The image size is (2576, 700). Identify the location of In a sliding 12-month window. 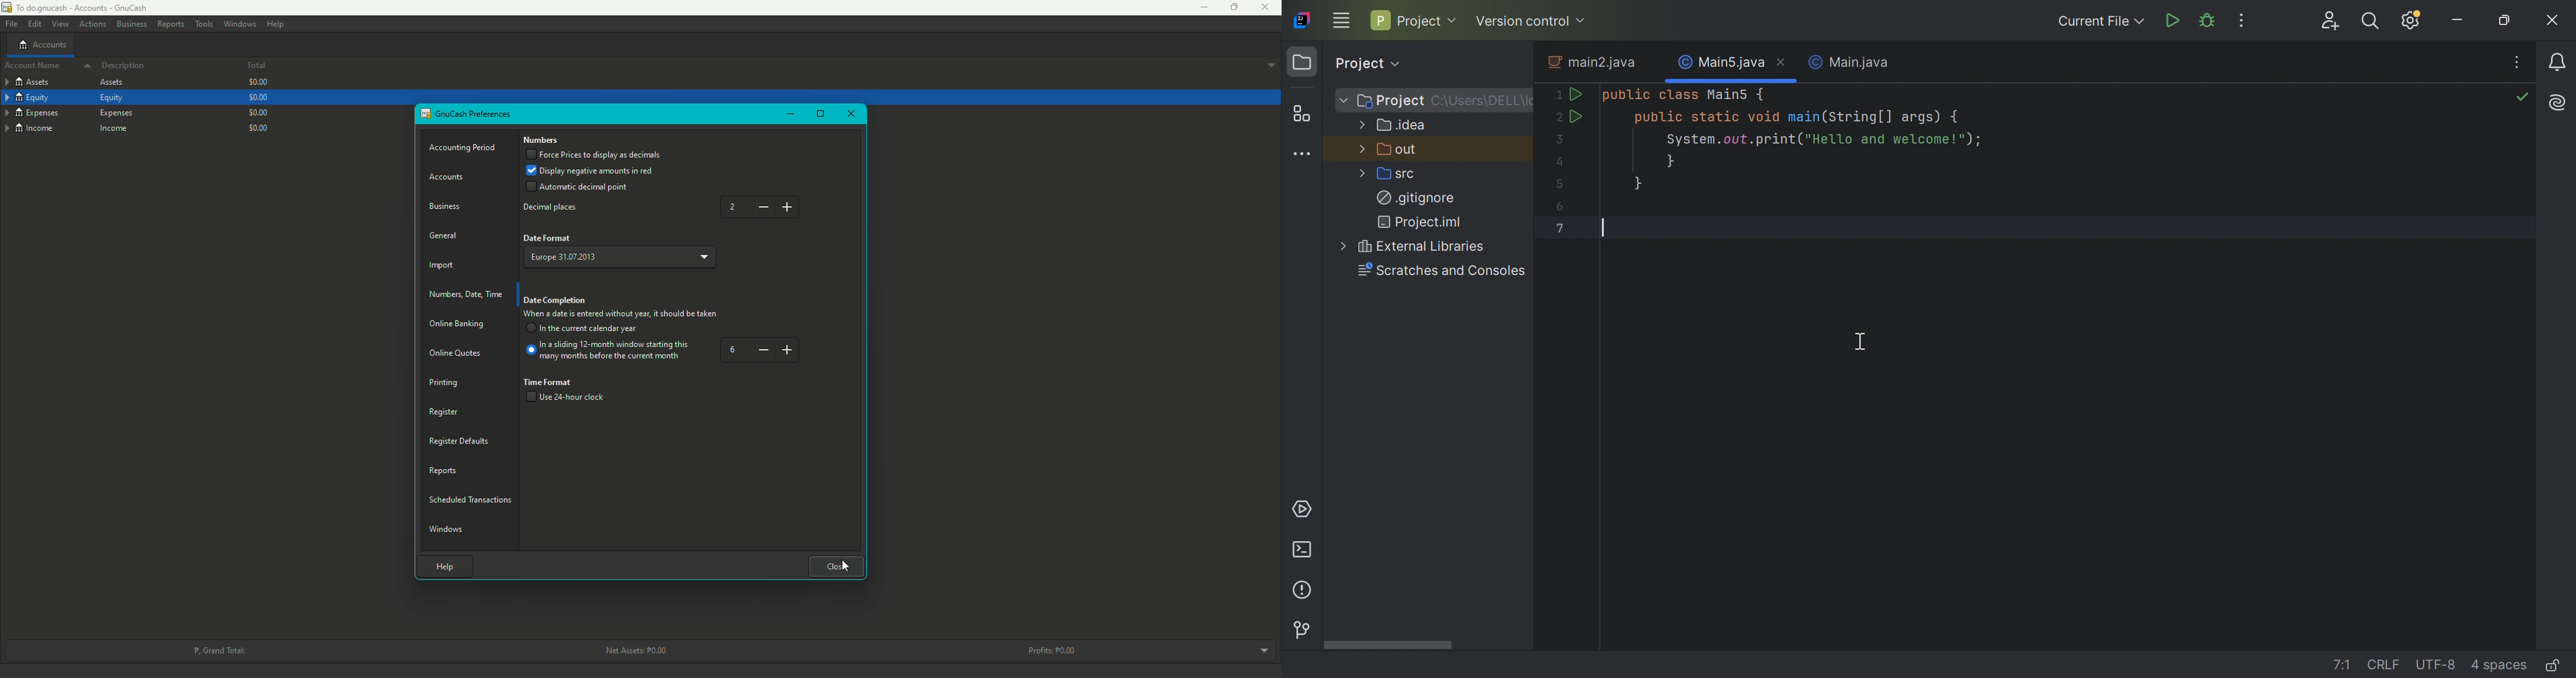
(609, 353).